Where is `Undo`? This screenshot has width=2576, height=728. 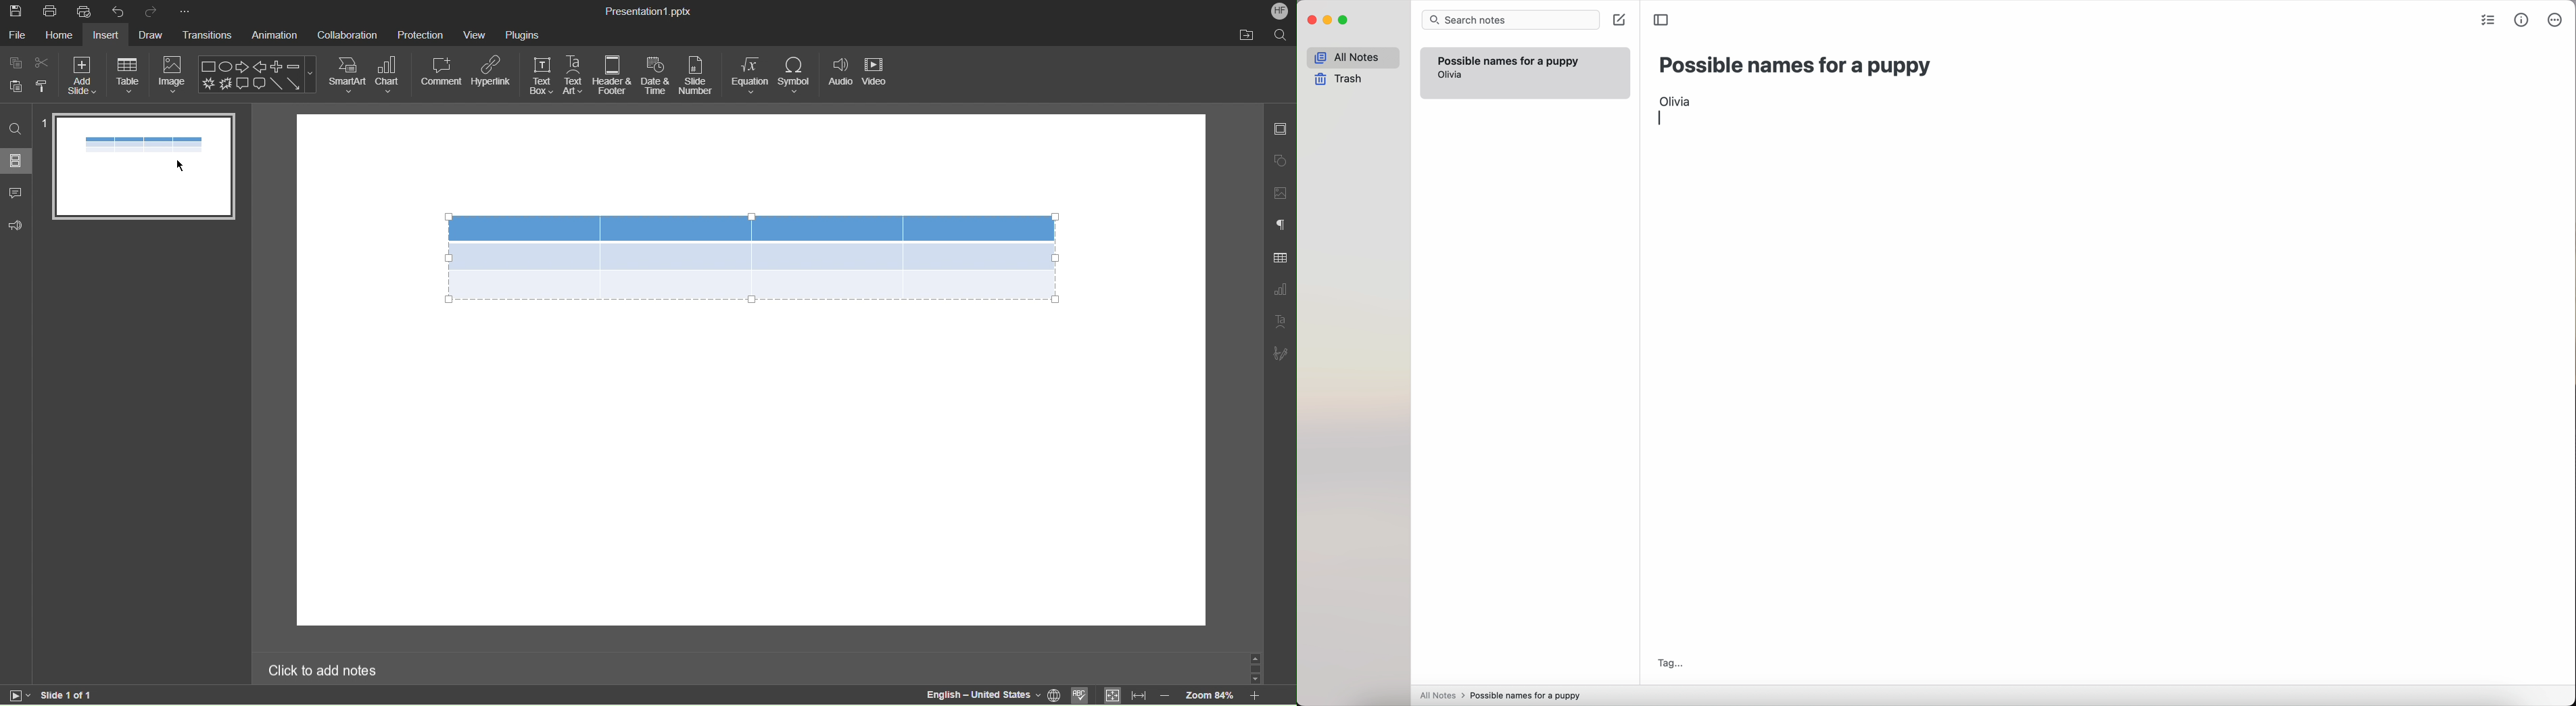
Undo is located at coordinates (122, 11).